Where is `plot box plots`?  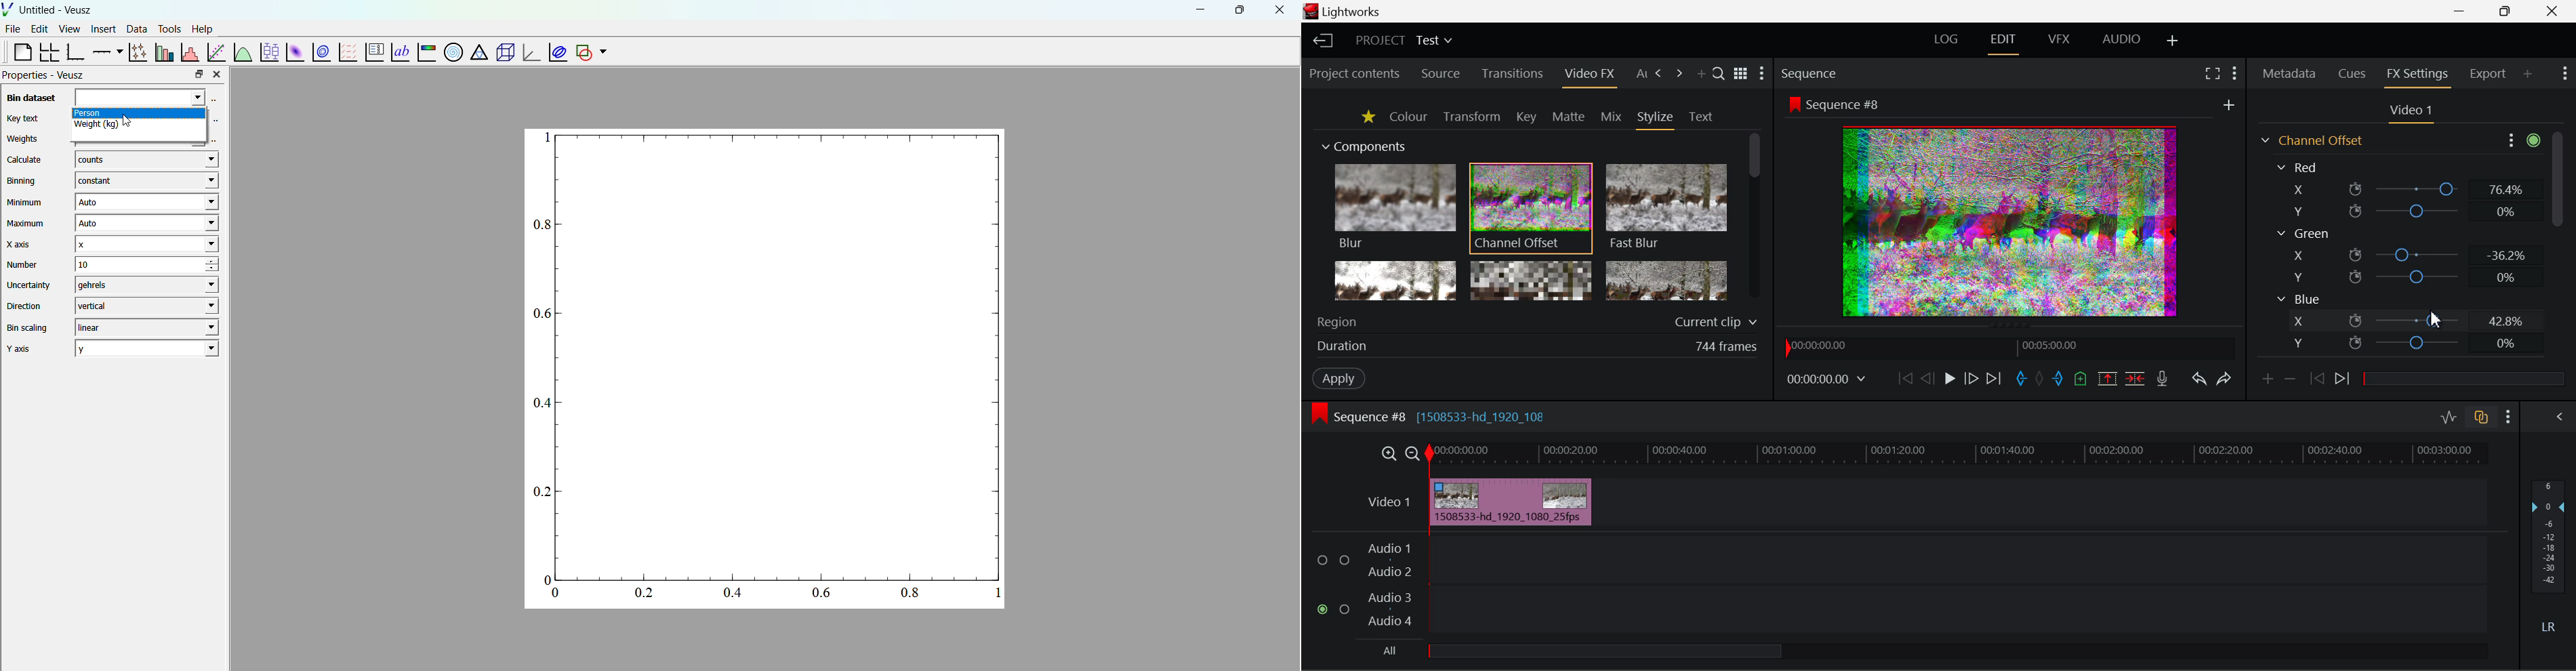
plot box plots is located at coordinates (268, 52).